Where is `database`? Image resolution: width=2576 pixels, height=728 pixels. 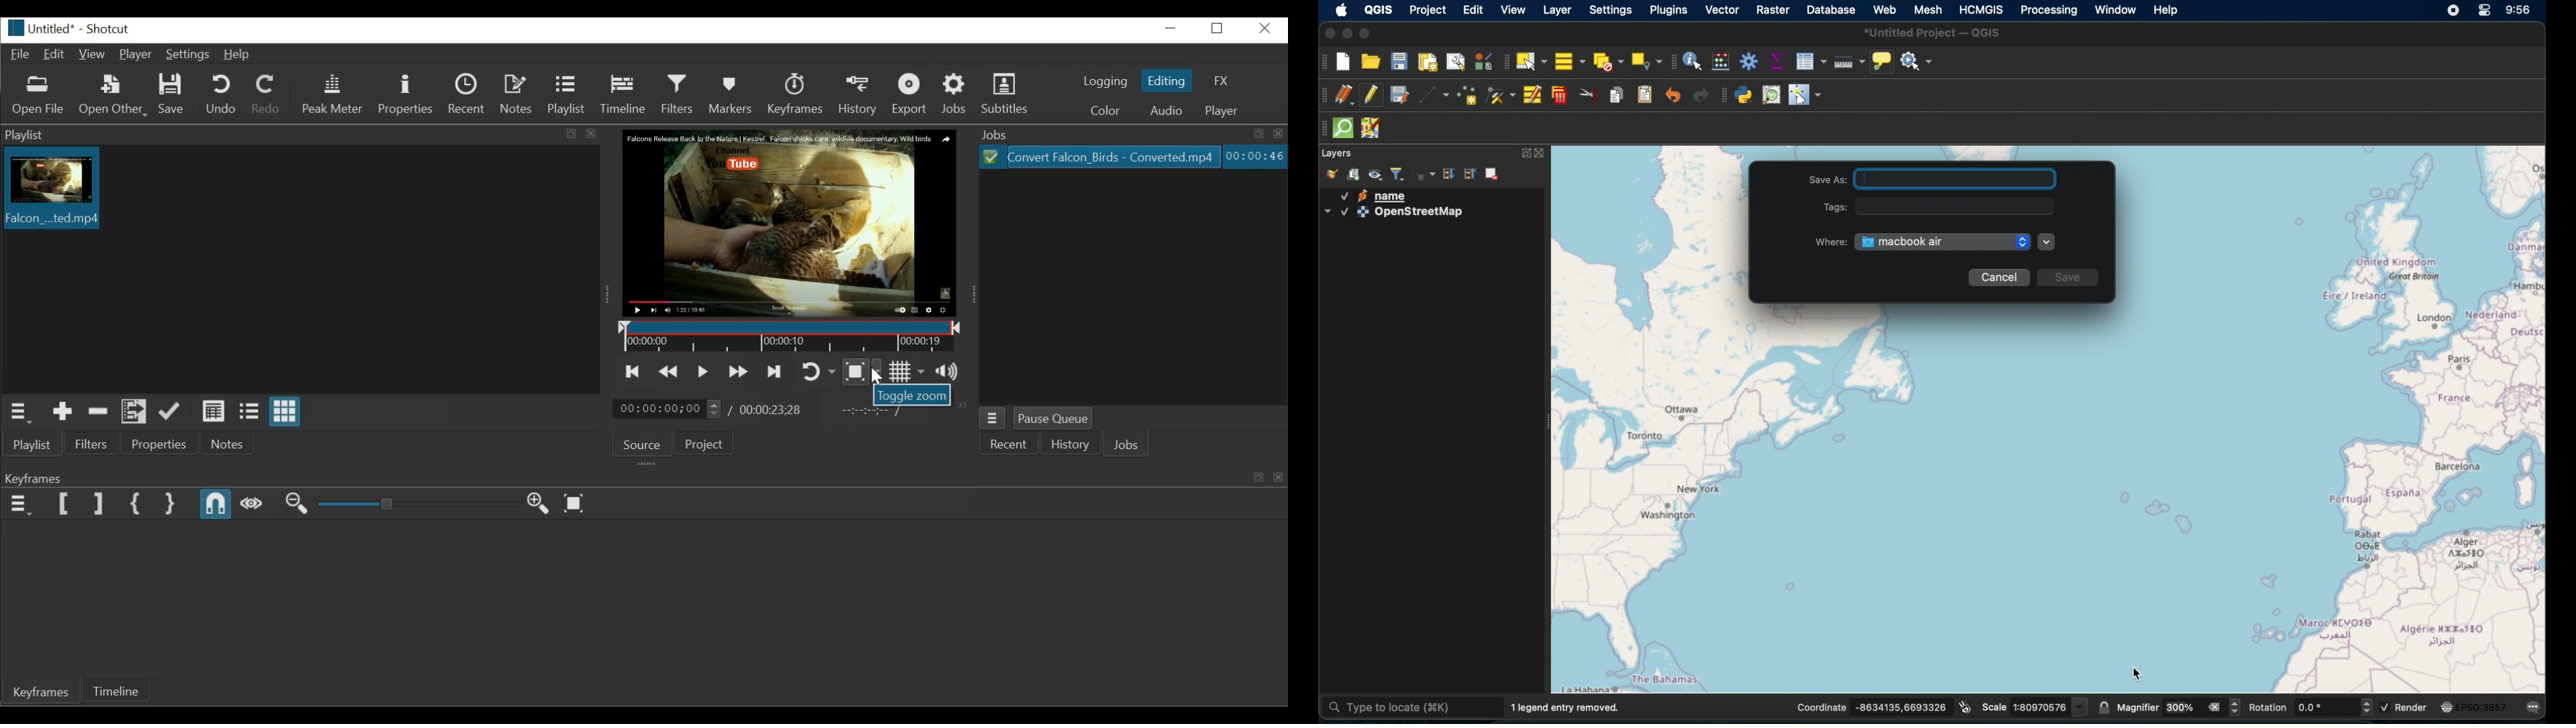 database is located at coordinates (1831, 9).